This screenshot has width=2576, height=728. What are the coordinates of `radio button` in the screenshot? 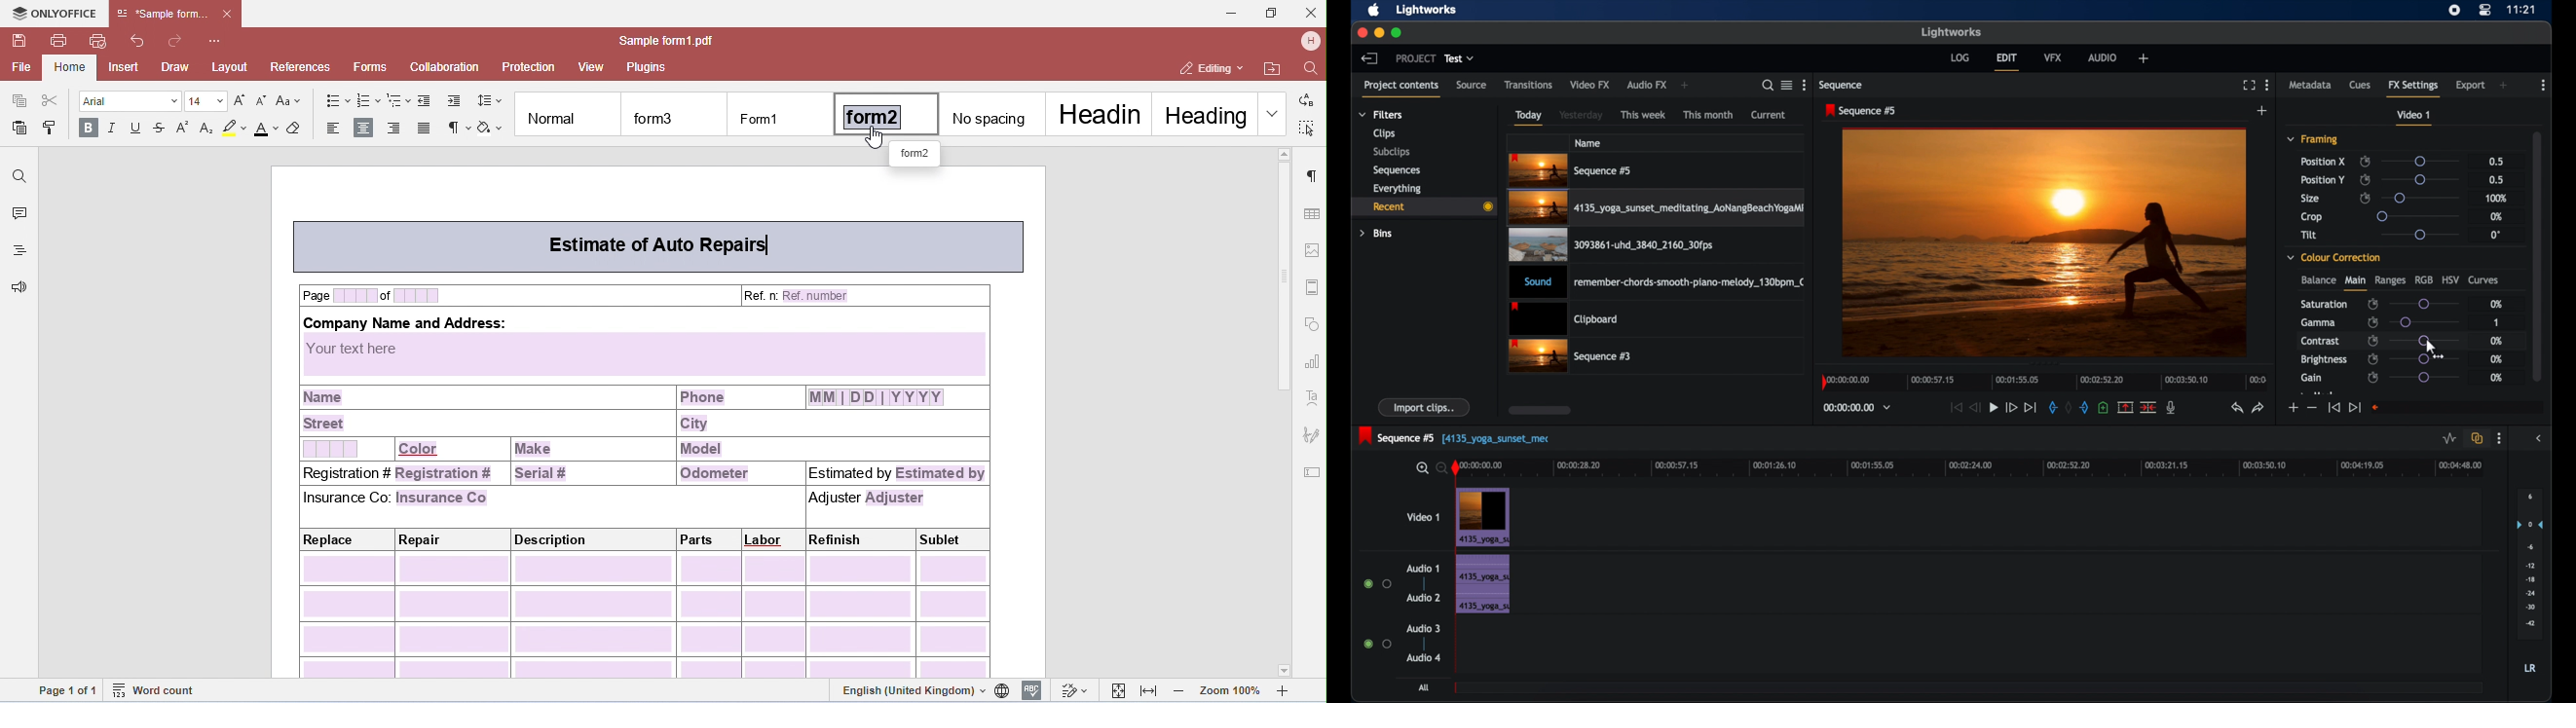 It's located at (1377, 584).